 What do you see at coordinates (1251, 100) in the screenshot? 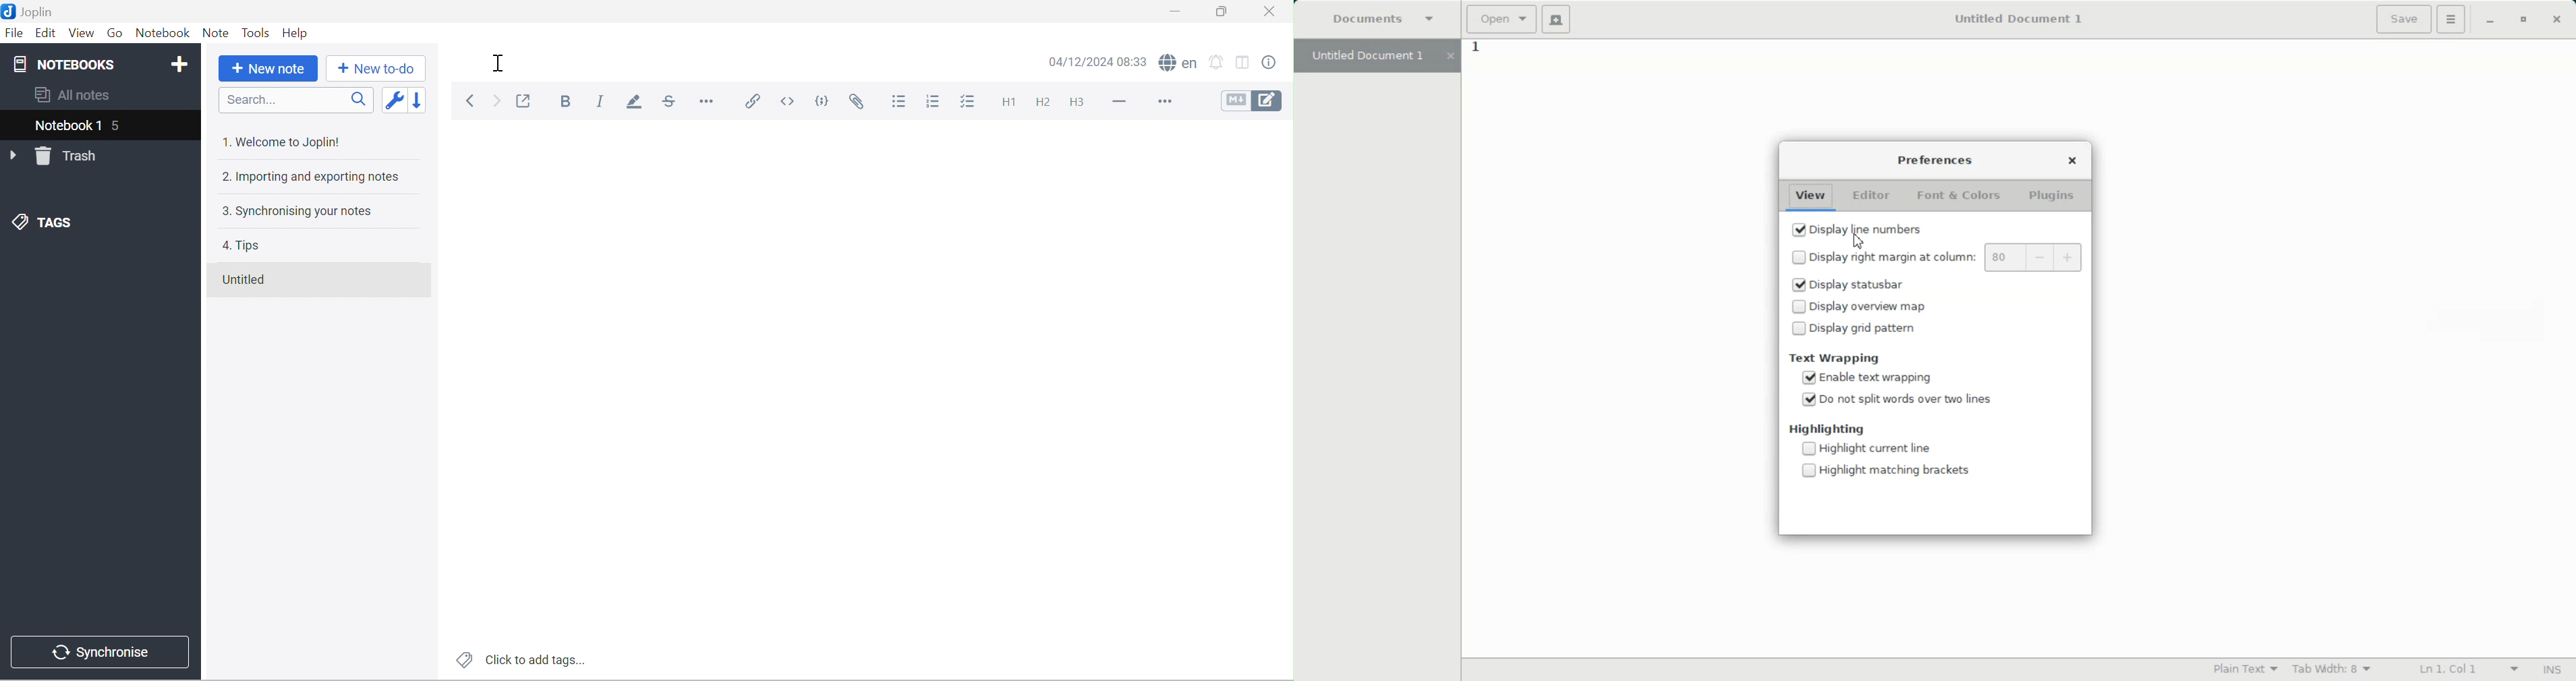
I see `Toggle editors` at bounding box center [1251, 100].